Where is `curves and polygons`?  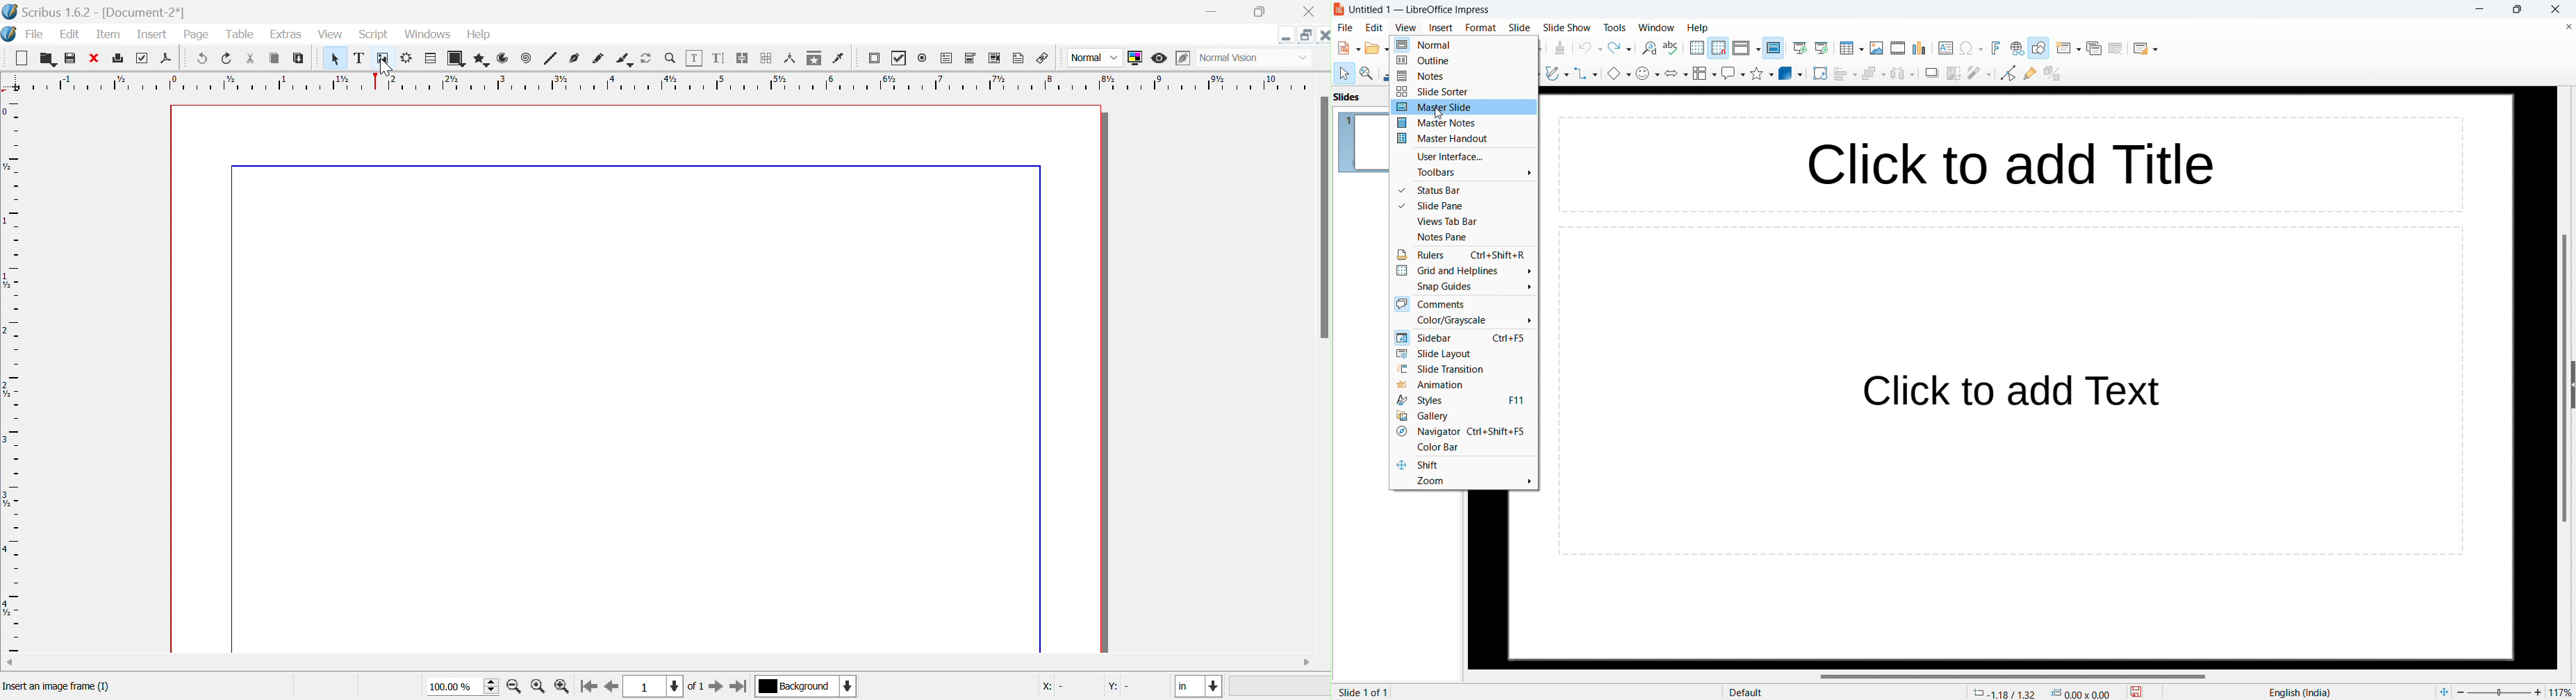 curves and polygons is located at coordinates (1557, 73).